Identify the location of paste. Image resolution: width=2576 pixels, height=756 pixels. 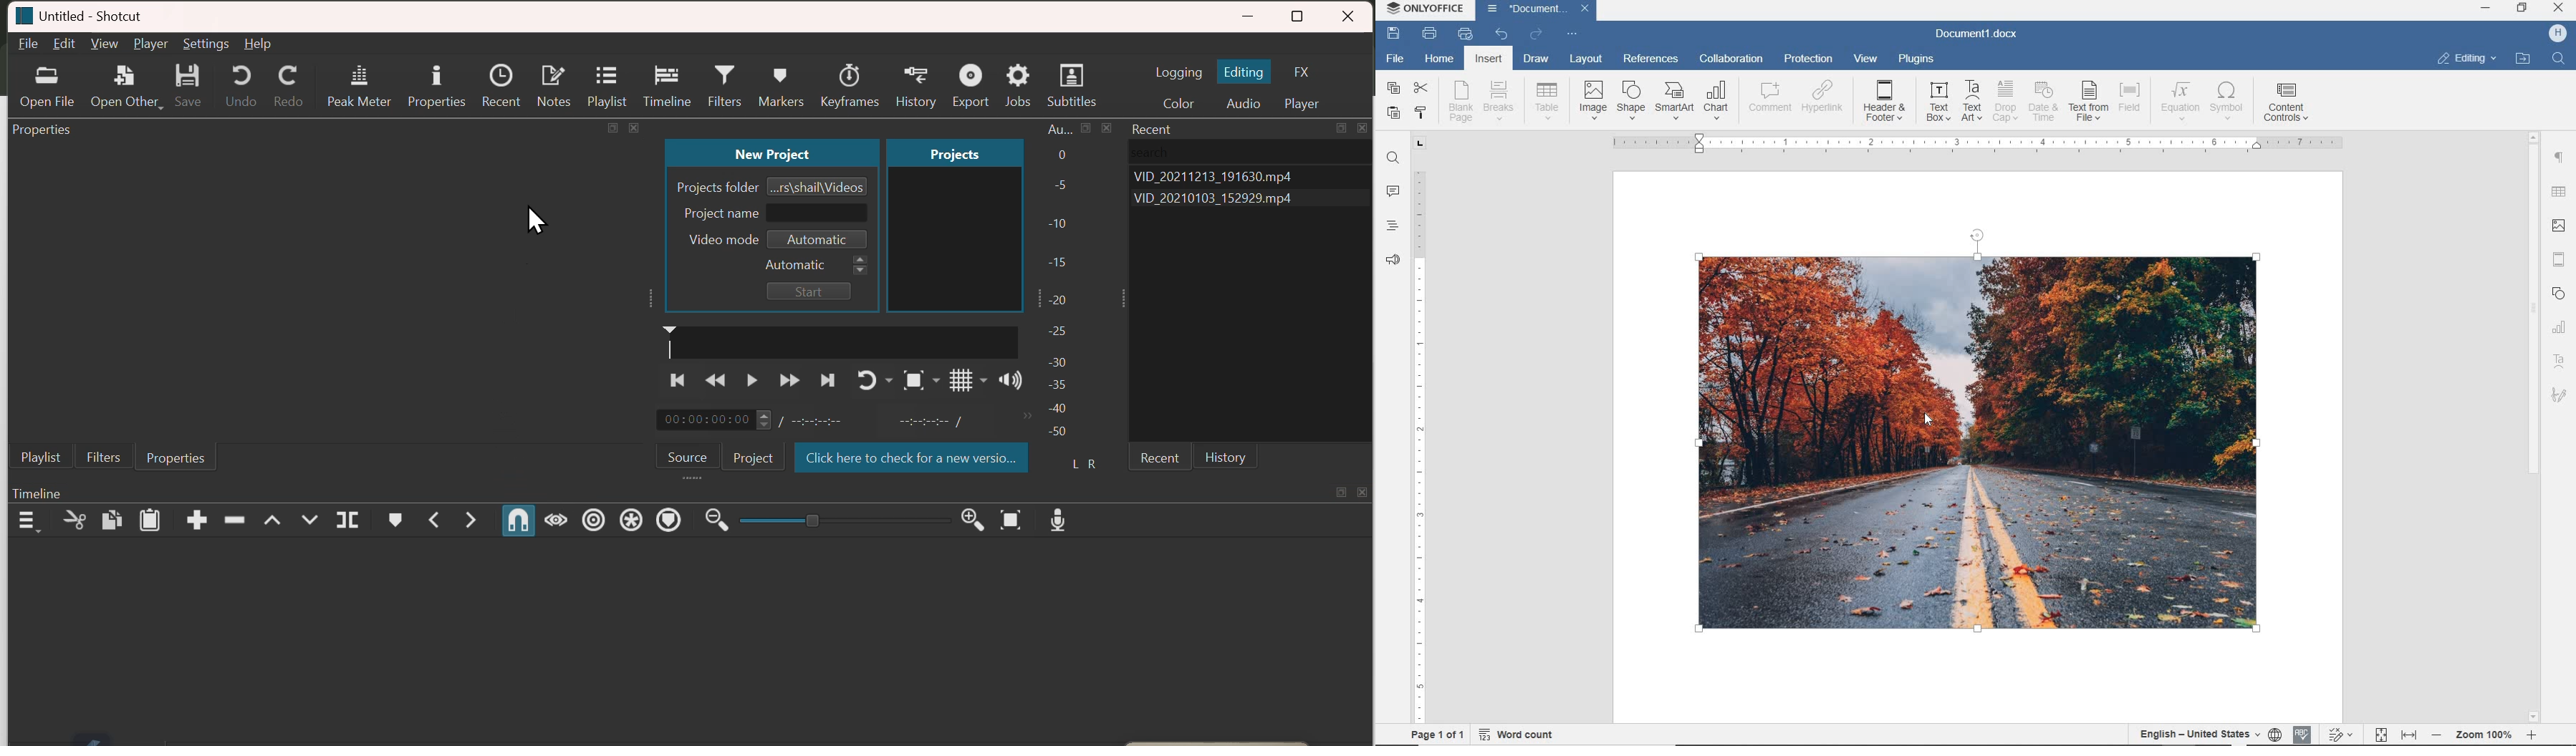
(150, 520).